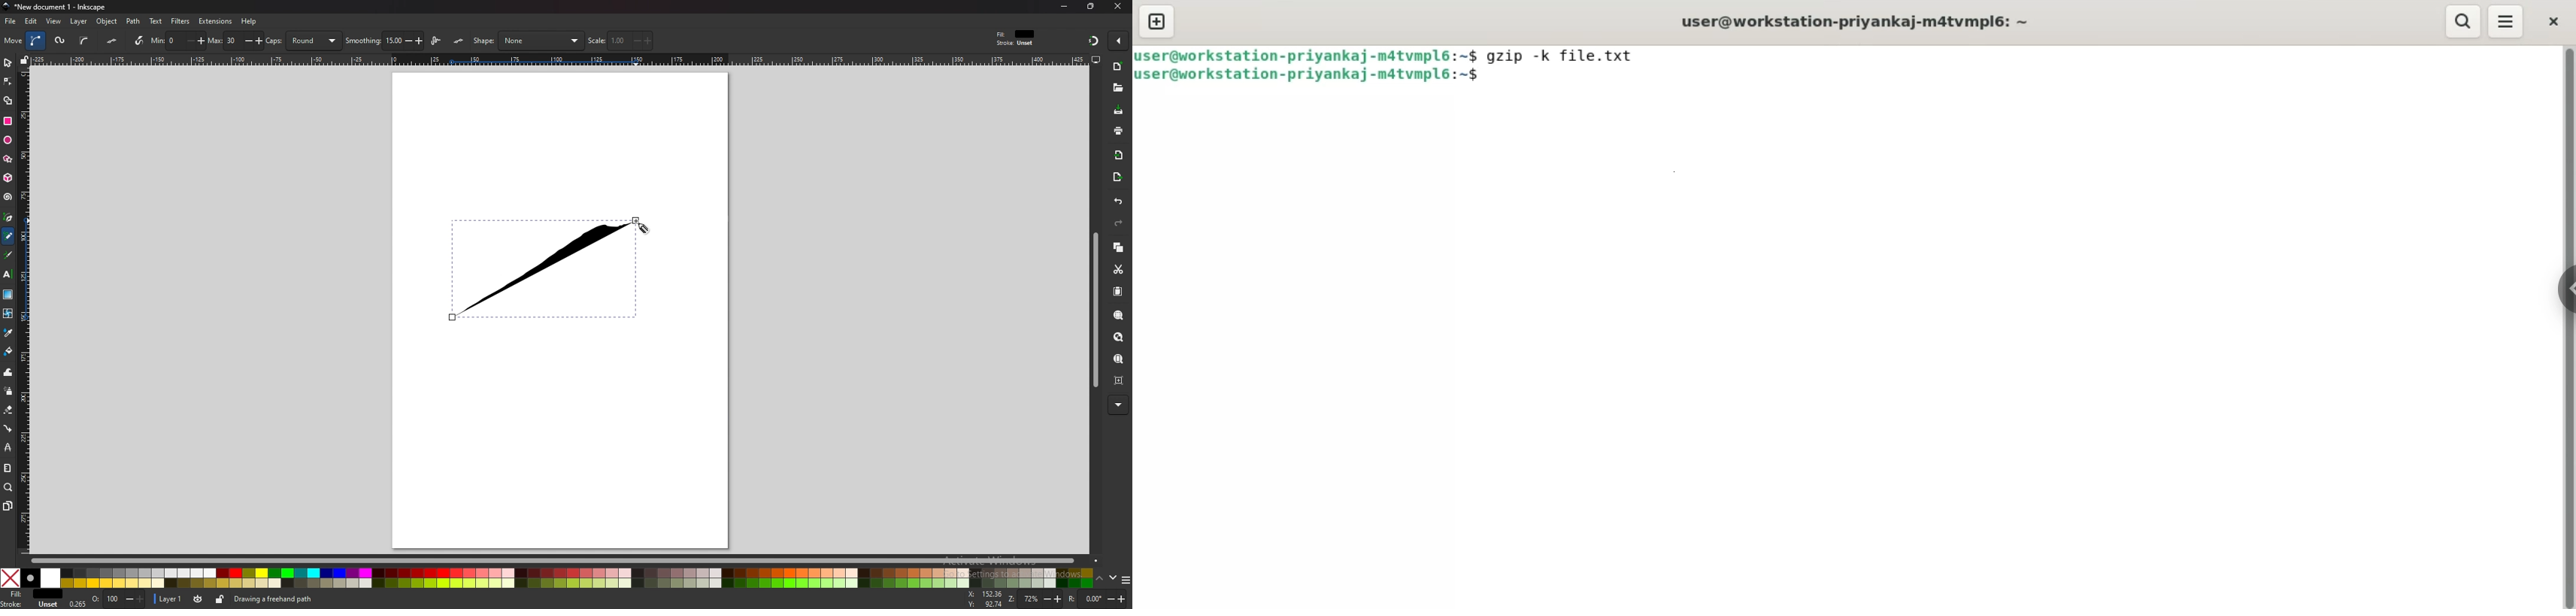  What do you see at coordinates (1064, 7) in the screenshot?
I see `minimize` at bounding box center [1064, 7].